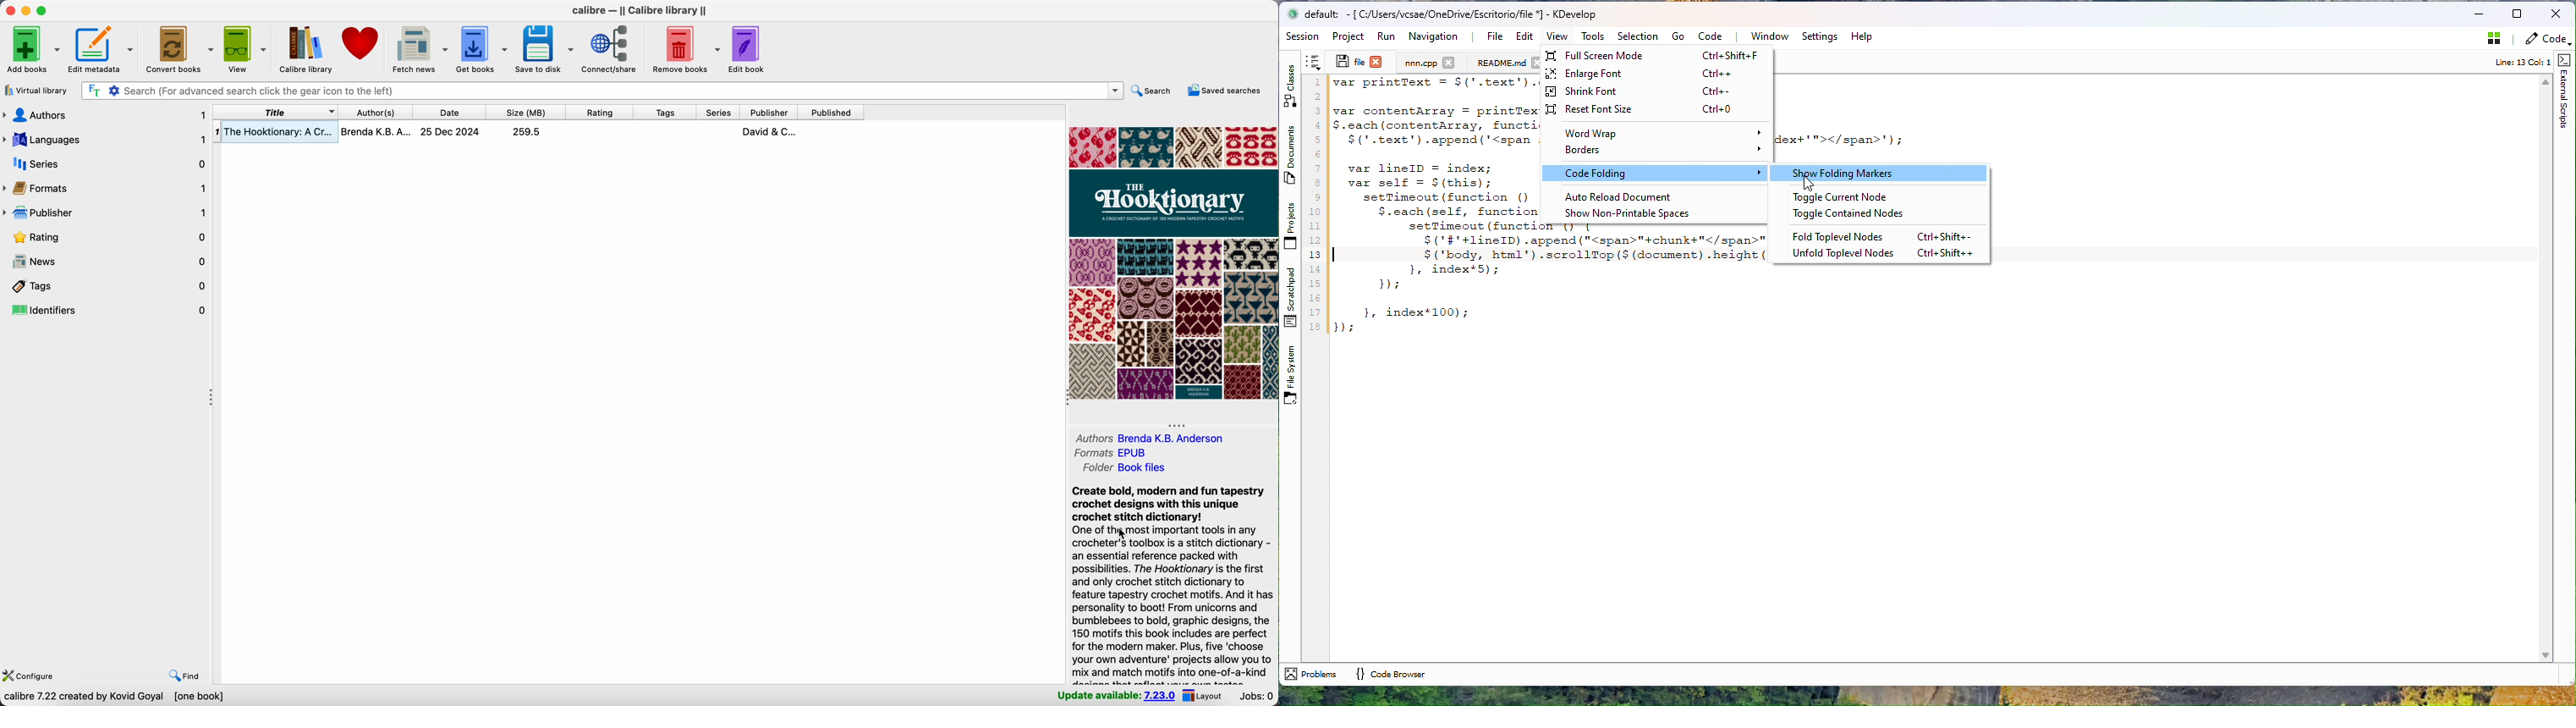  Describe the element at coordinates (245, 48) in the screenshot. I see `view` at that location.